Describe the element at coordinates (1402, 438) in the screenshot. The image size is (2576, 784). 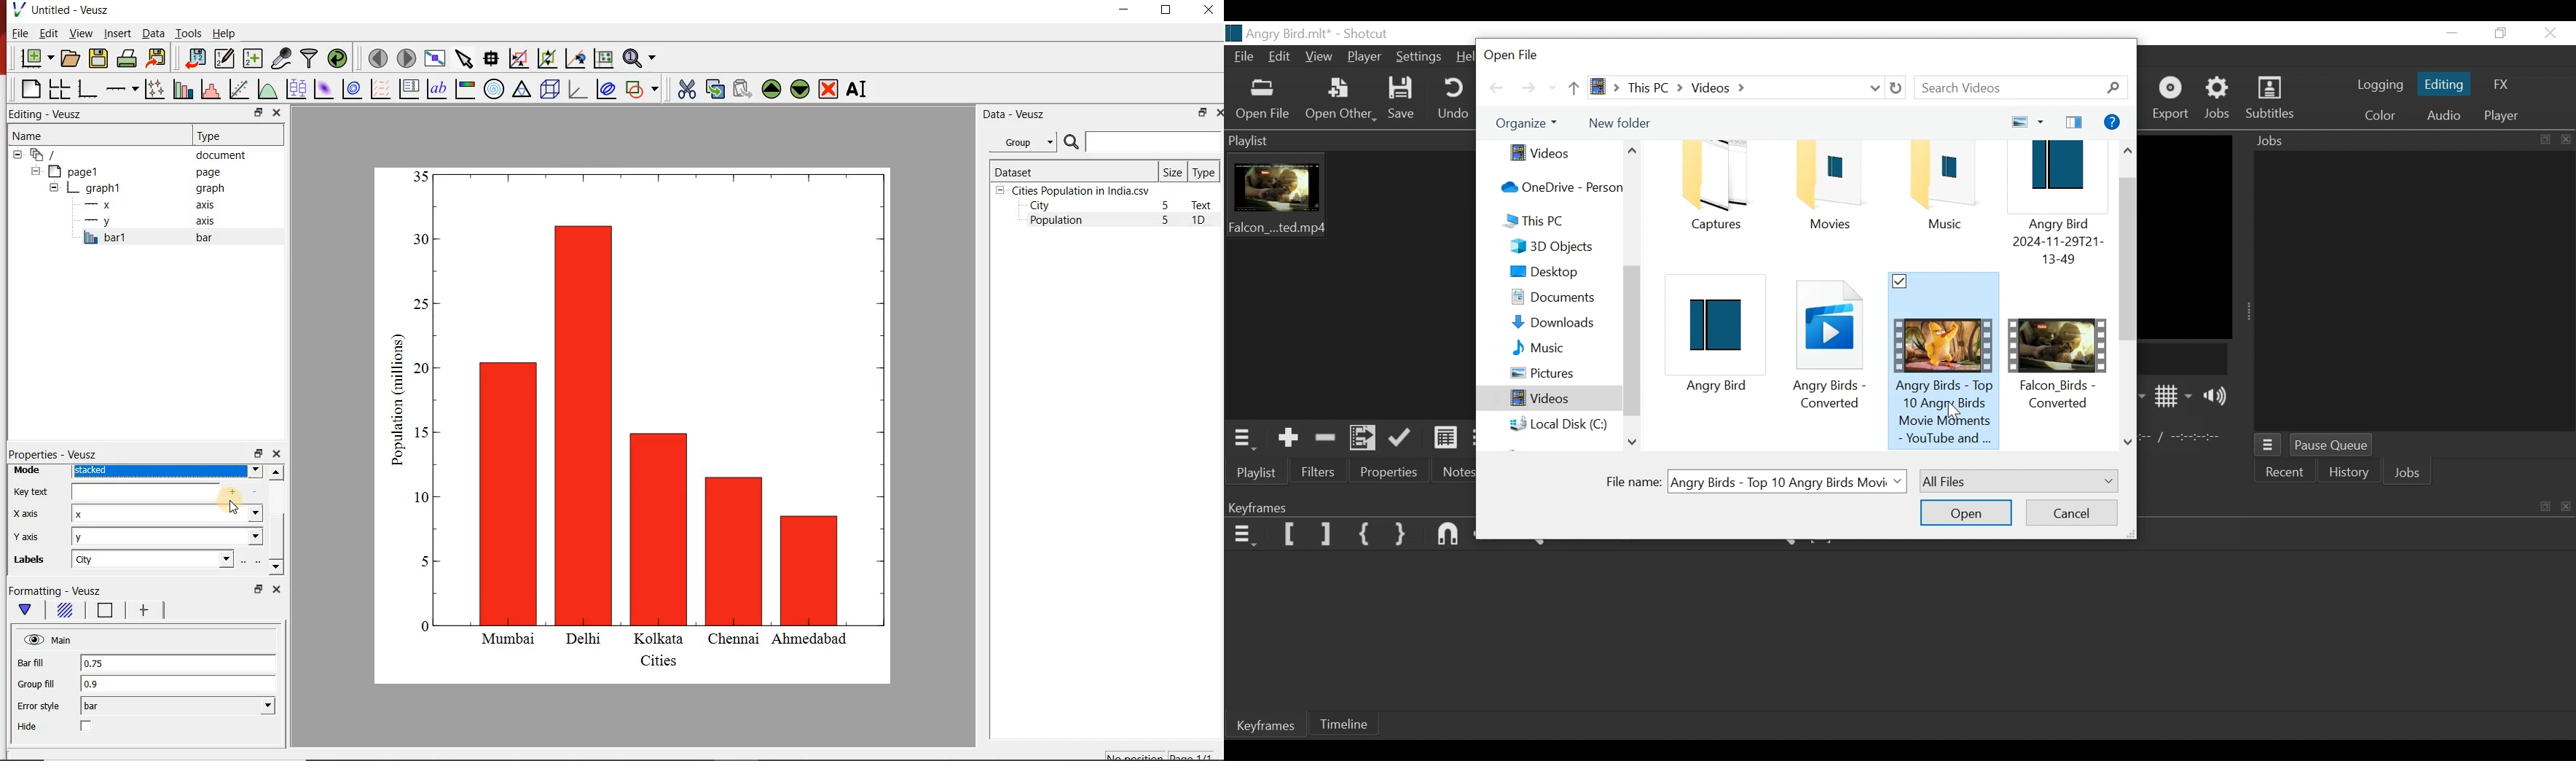
I see `Append` at that location.